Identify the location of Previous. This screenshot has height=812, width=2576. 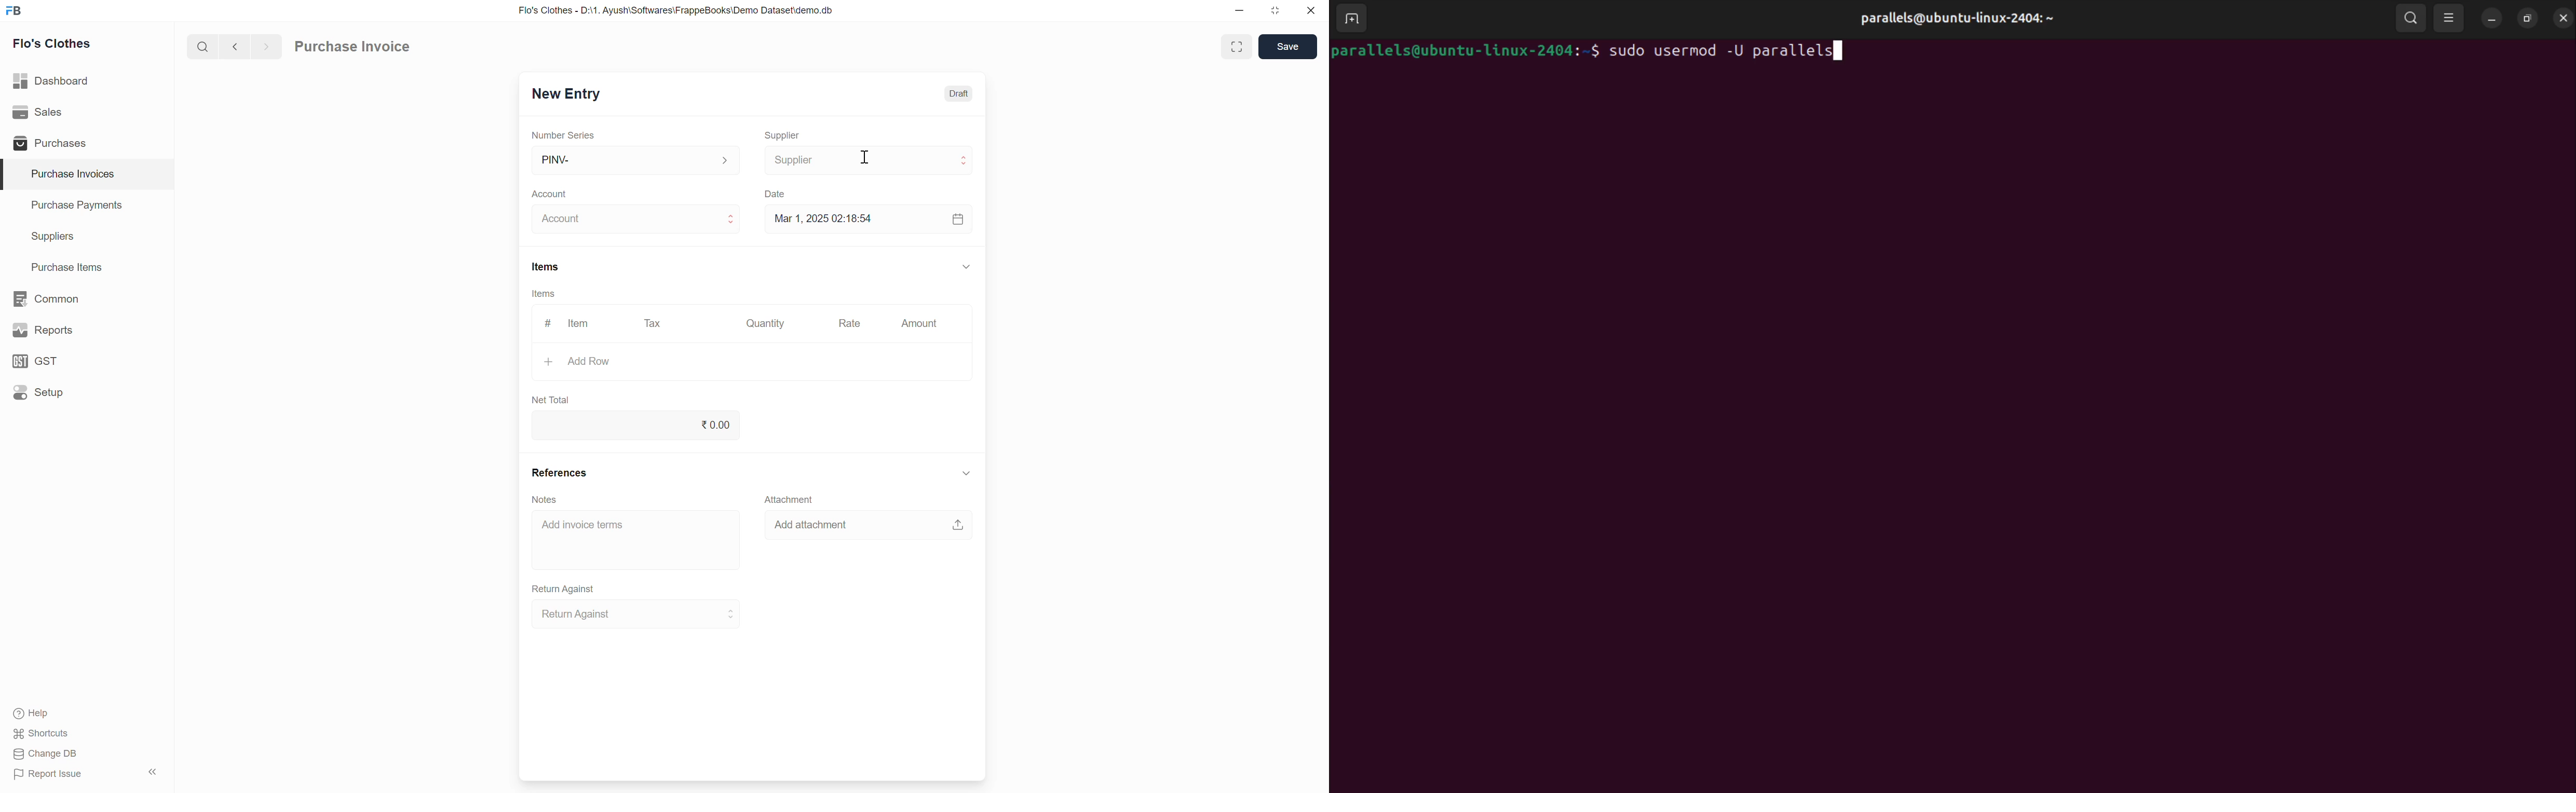
(235, 46).